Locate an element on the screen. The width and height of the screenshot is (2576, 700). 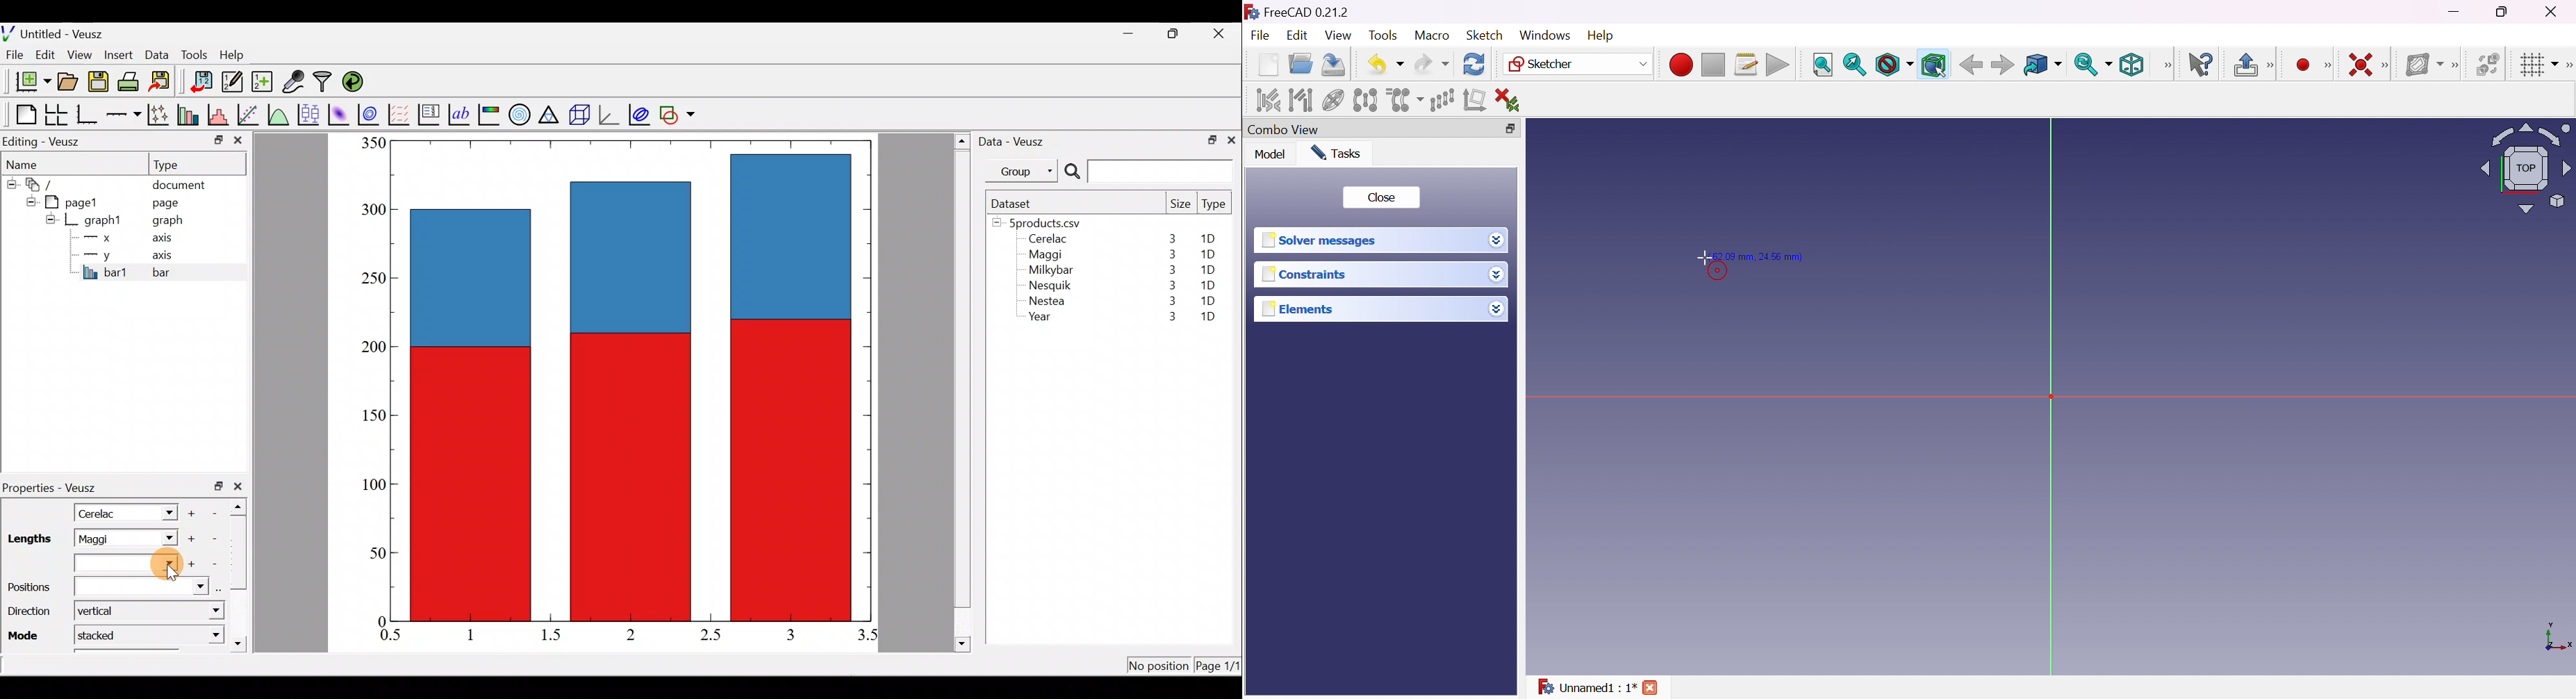
View is located at coordinates (2168, 65).